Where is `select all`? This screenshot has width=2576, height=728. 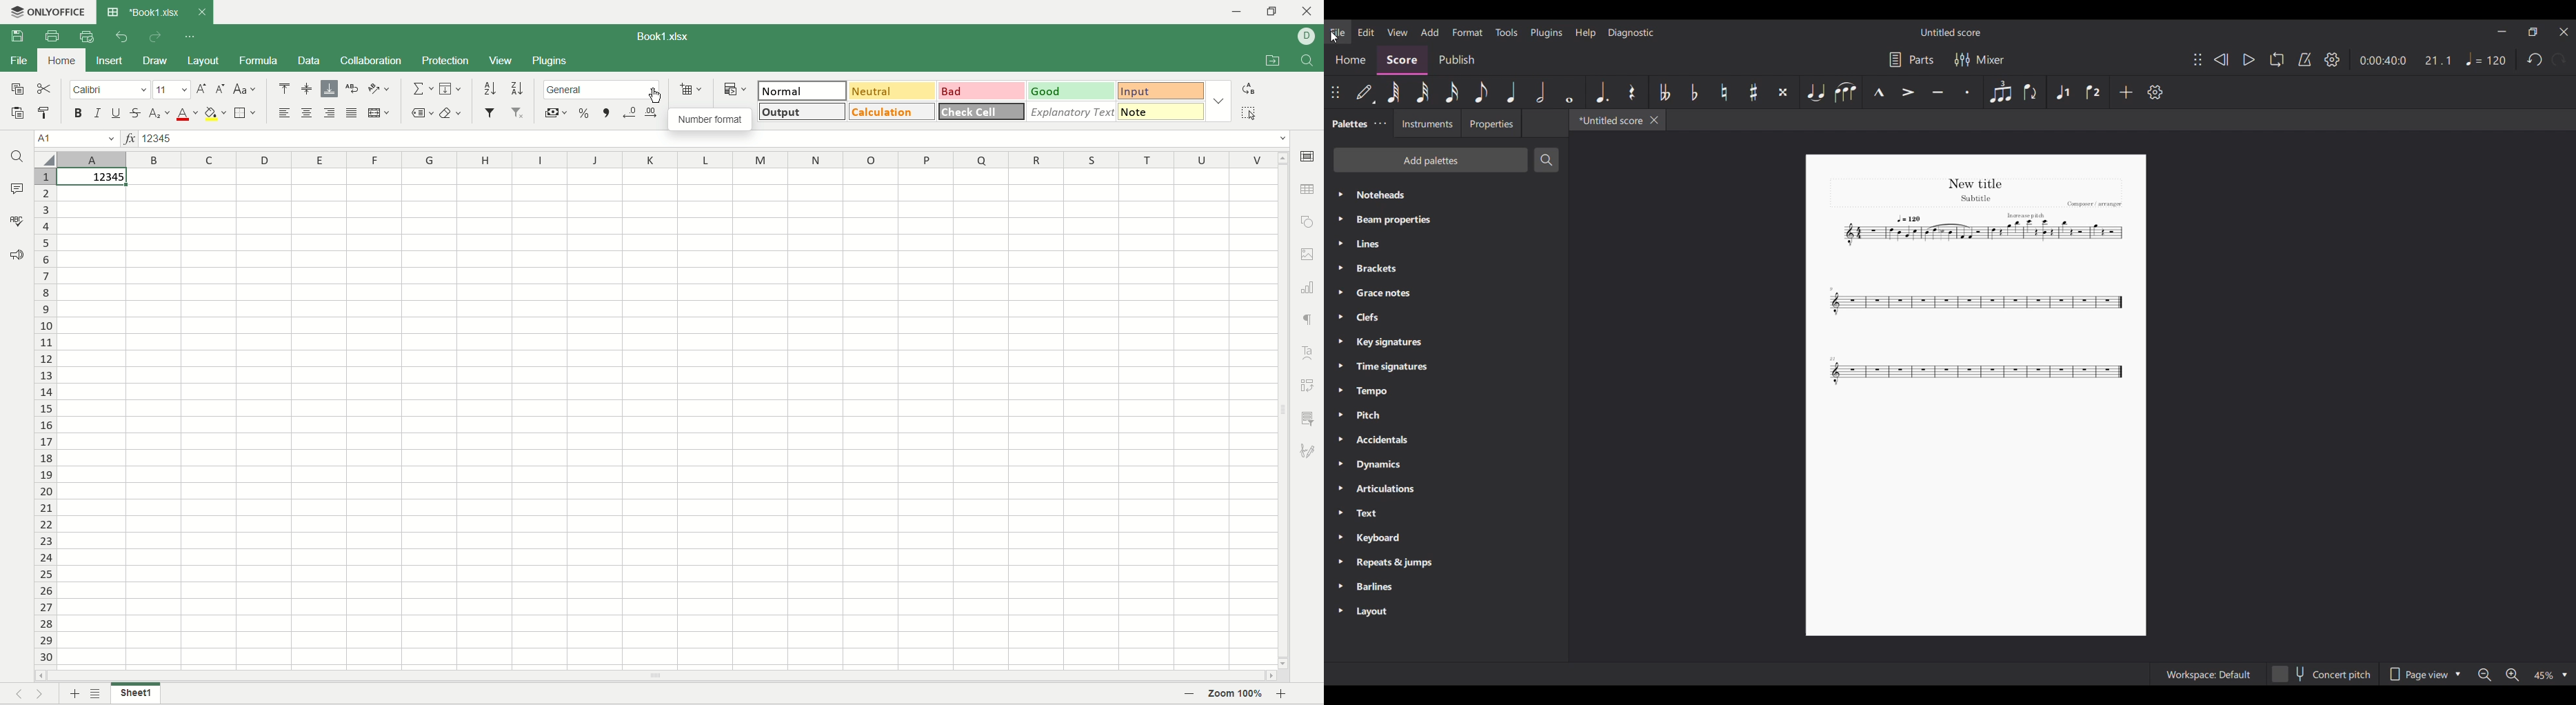 select all is located at coordinates (47, 161).